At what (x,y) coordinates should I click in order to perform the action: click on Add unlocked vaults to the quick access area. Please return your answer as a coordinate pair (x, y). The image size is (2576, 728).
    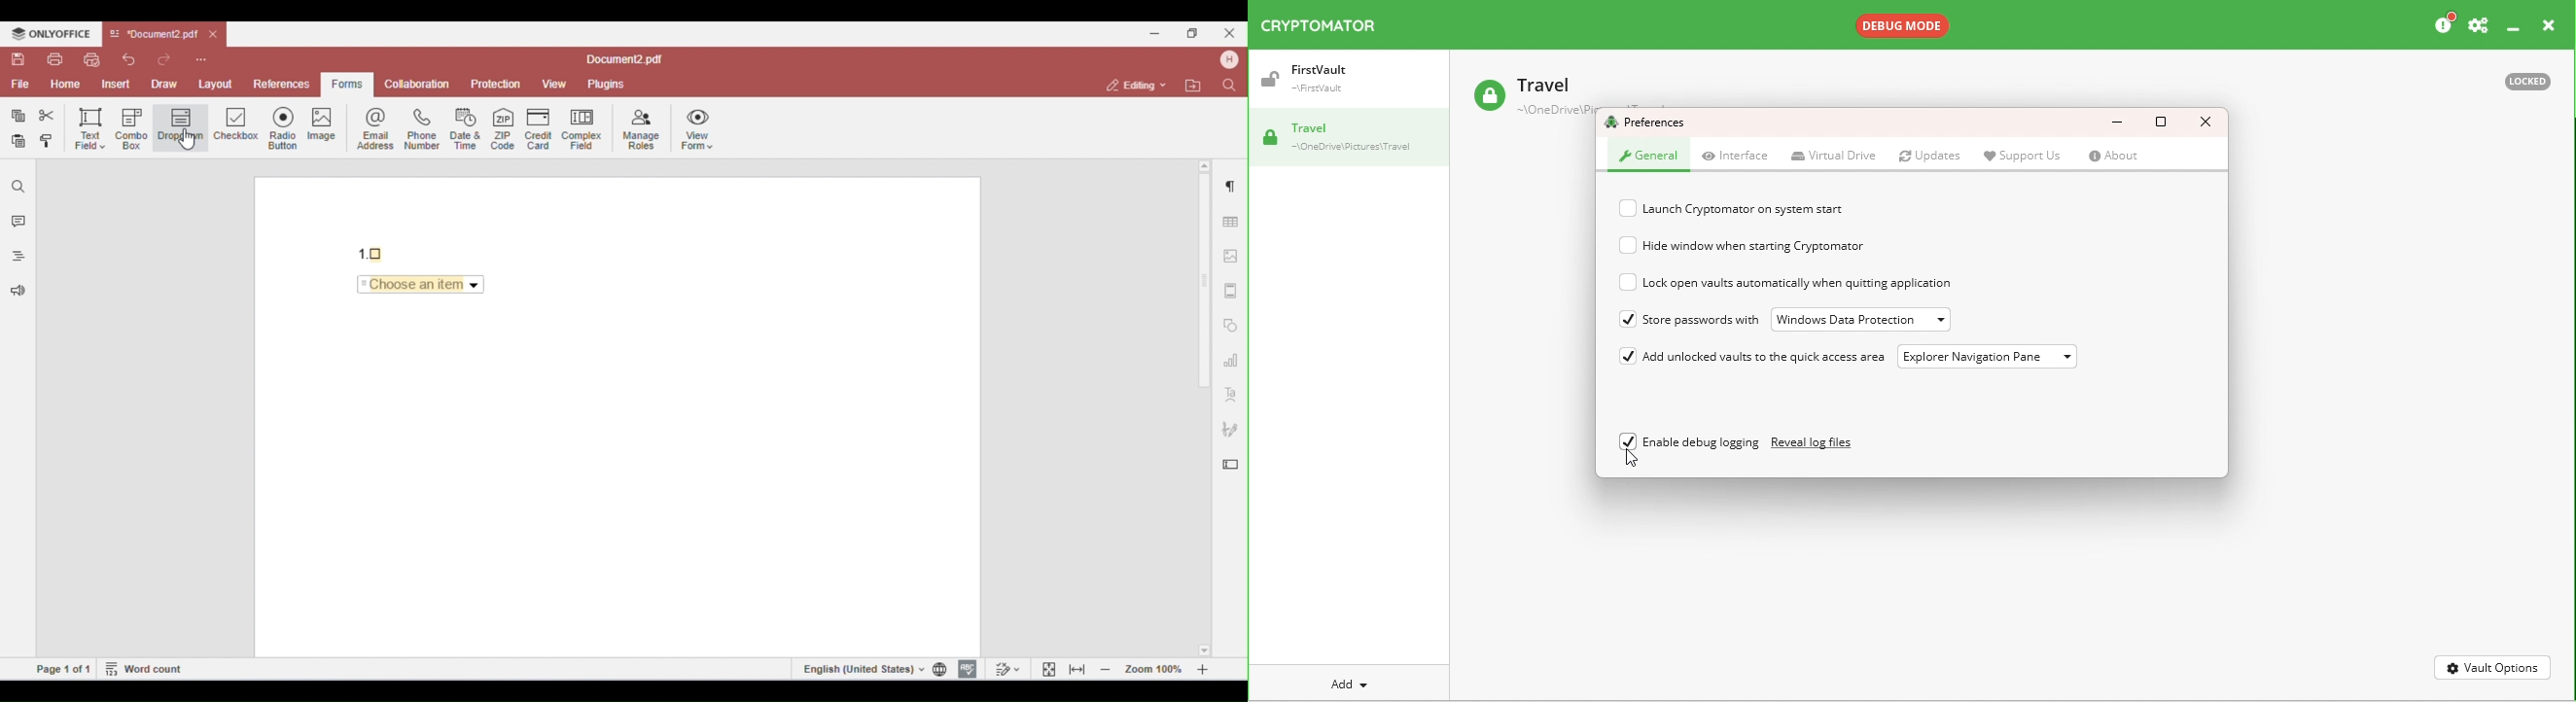
    Looking at the image, I should click on (1770, 357).